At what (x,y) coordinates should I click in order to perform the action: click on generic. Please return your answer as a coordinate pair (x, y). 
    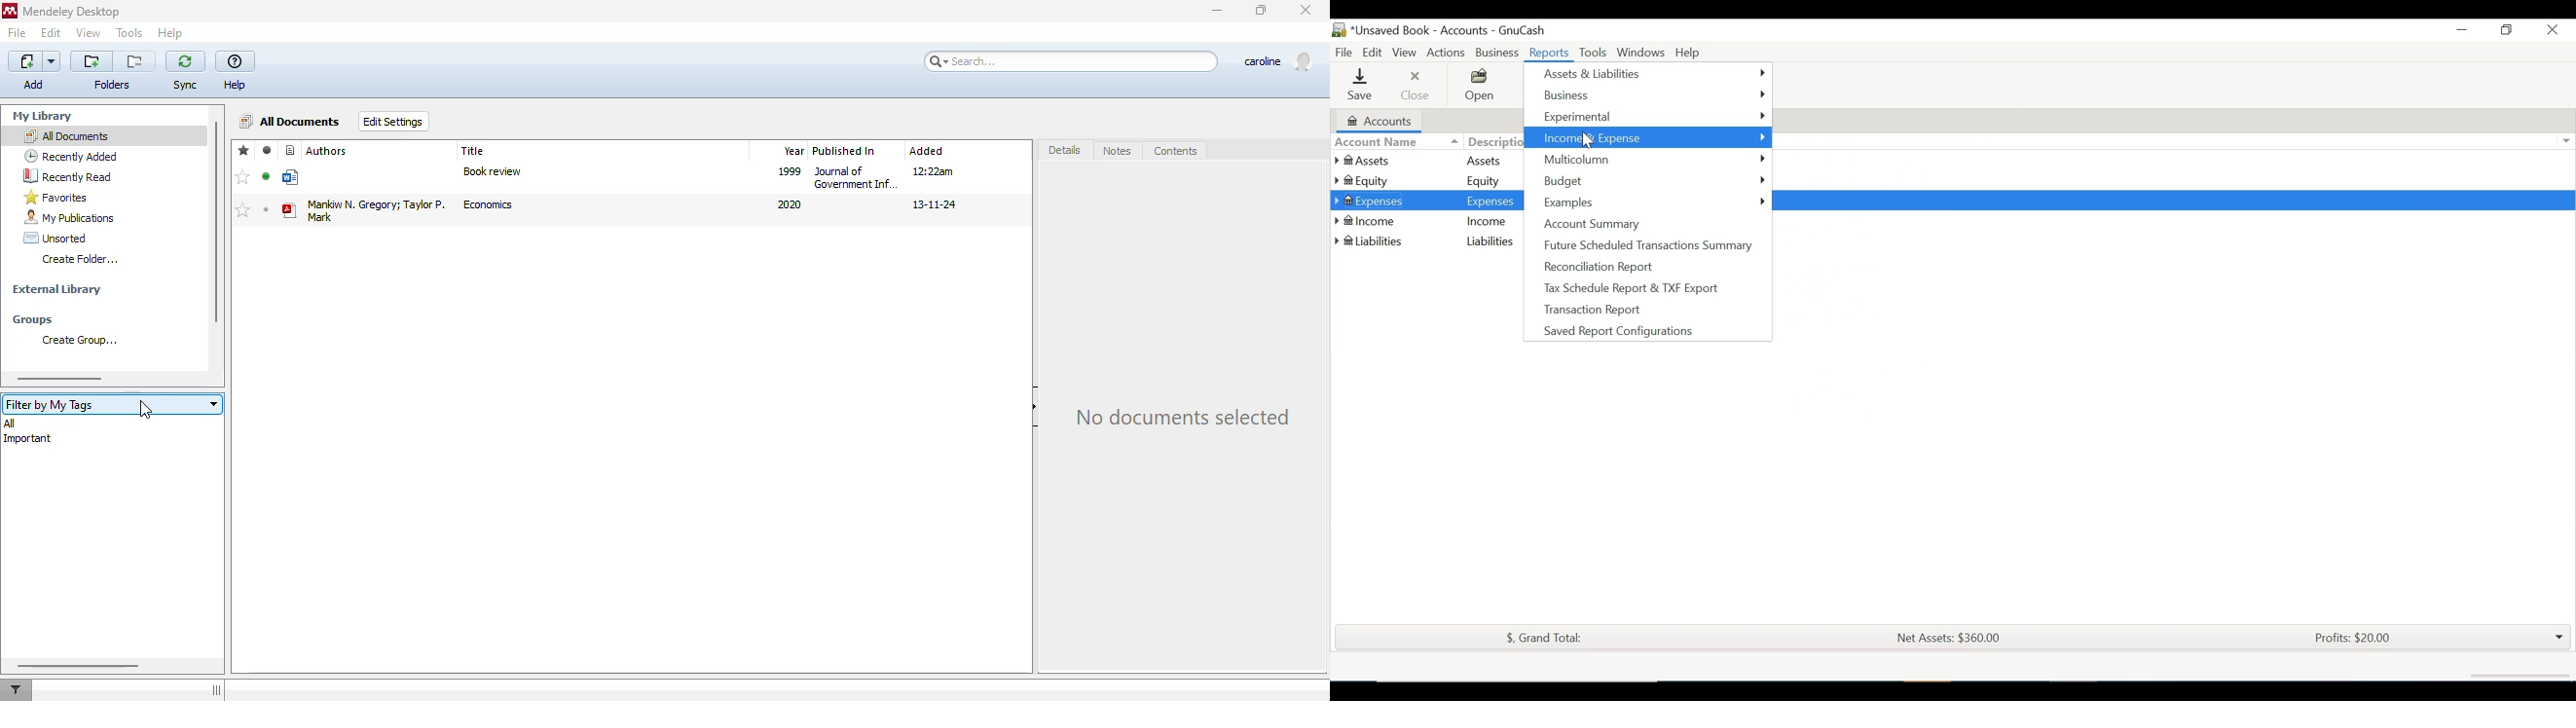
    Looking at the image, I should click on (292, 178).